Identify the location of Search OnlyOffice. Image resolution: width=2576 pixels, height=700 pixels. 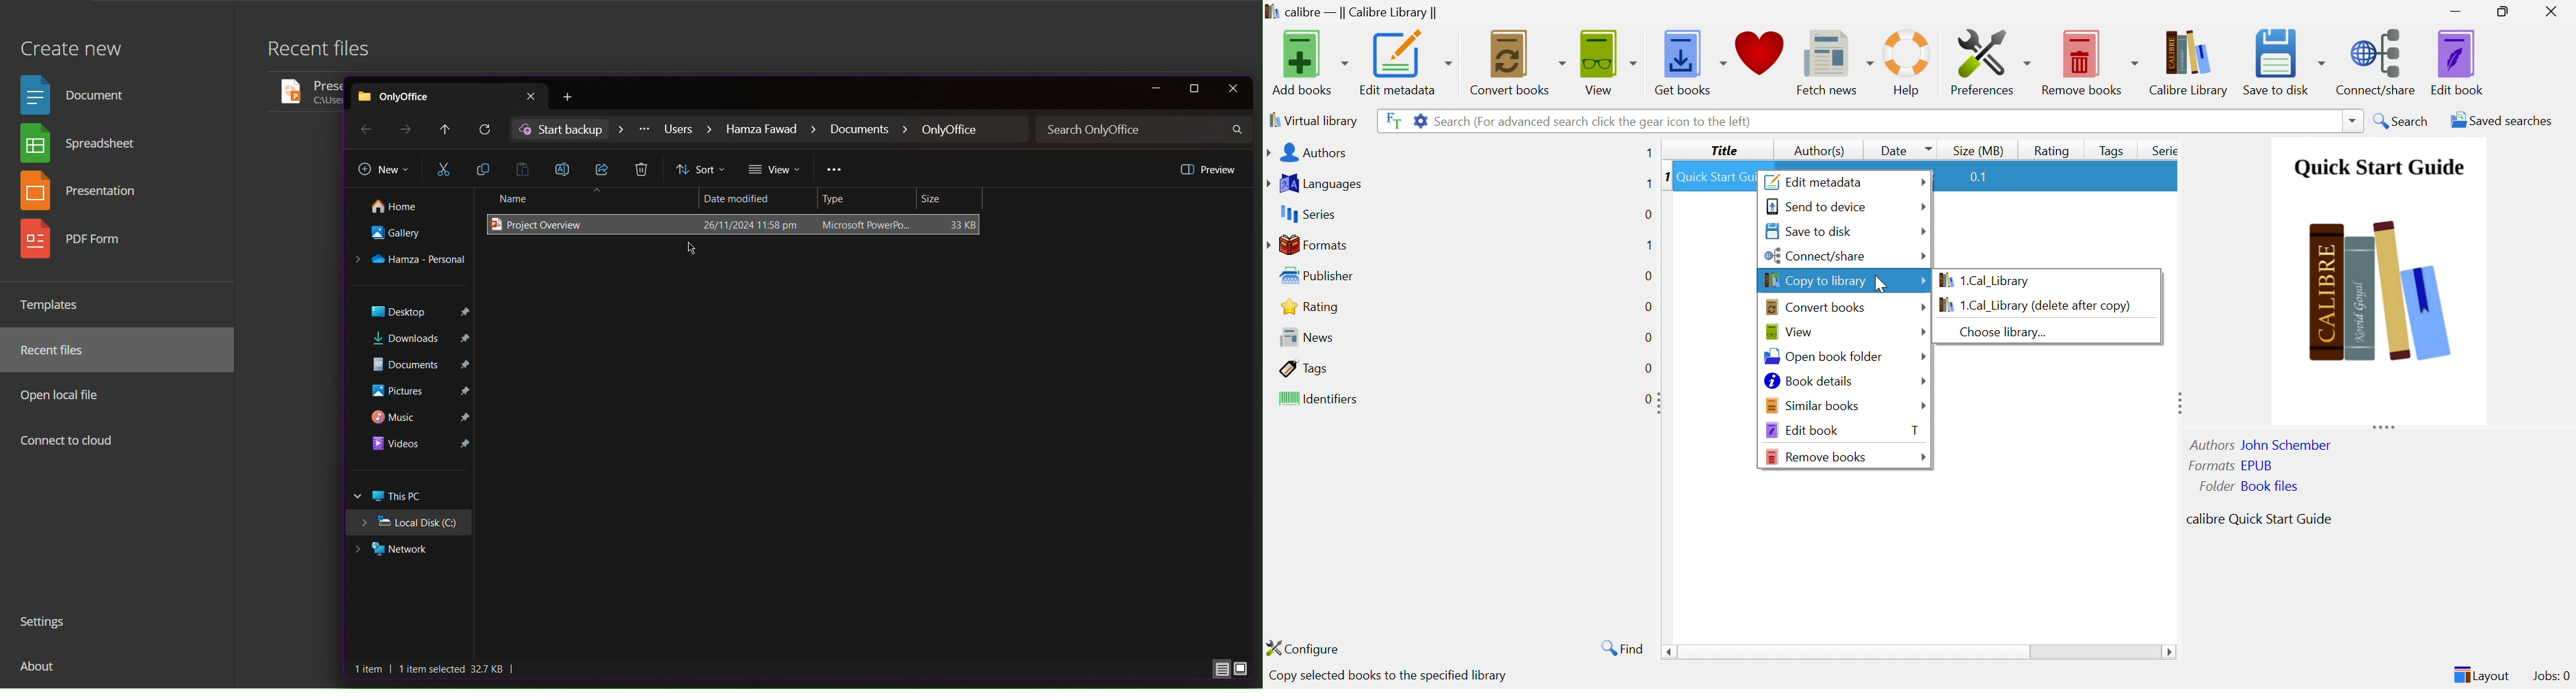
(1146, 130).